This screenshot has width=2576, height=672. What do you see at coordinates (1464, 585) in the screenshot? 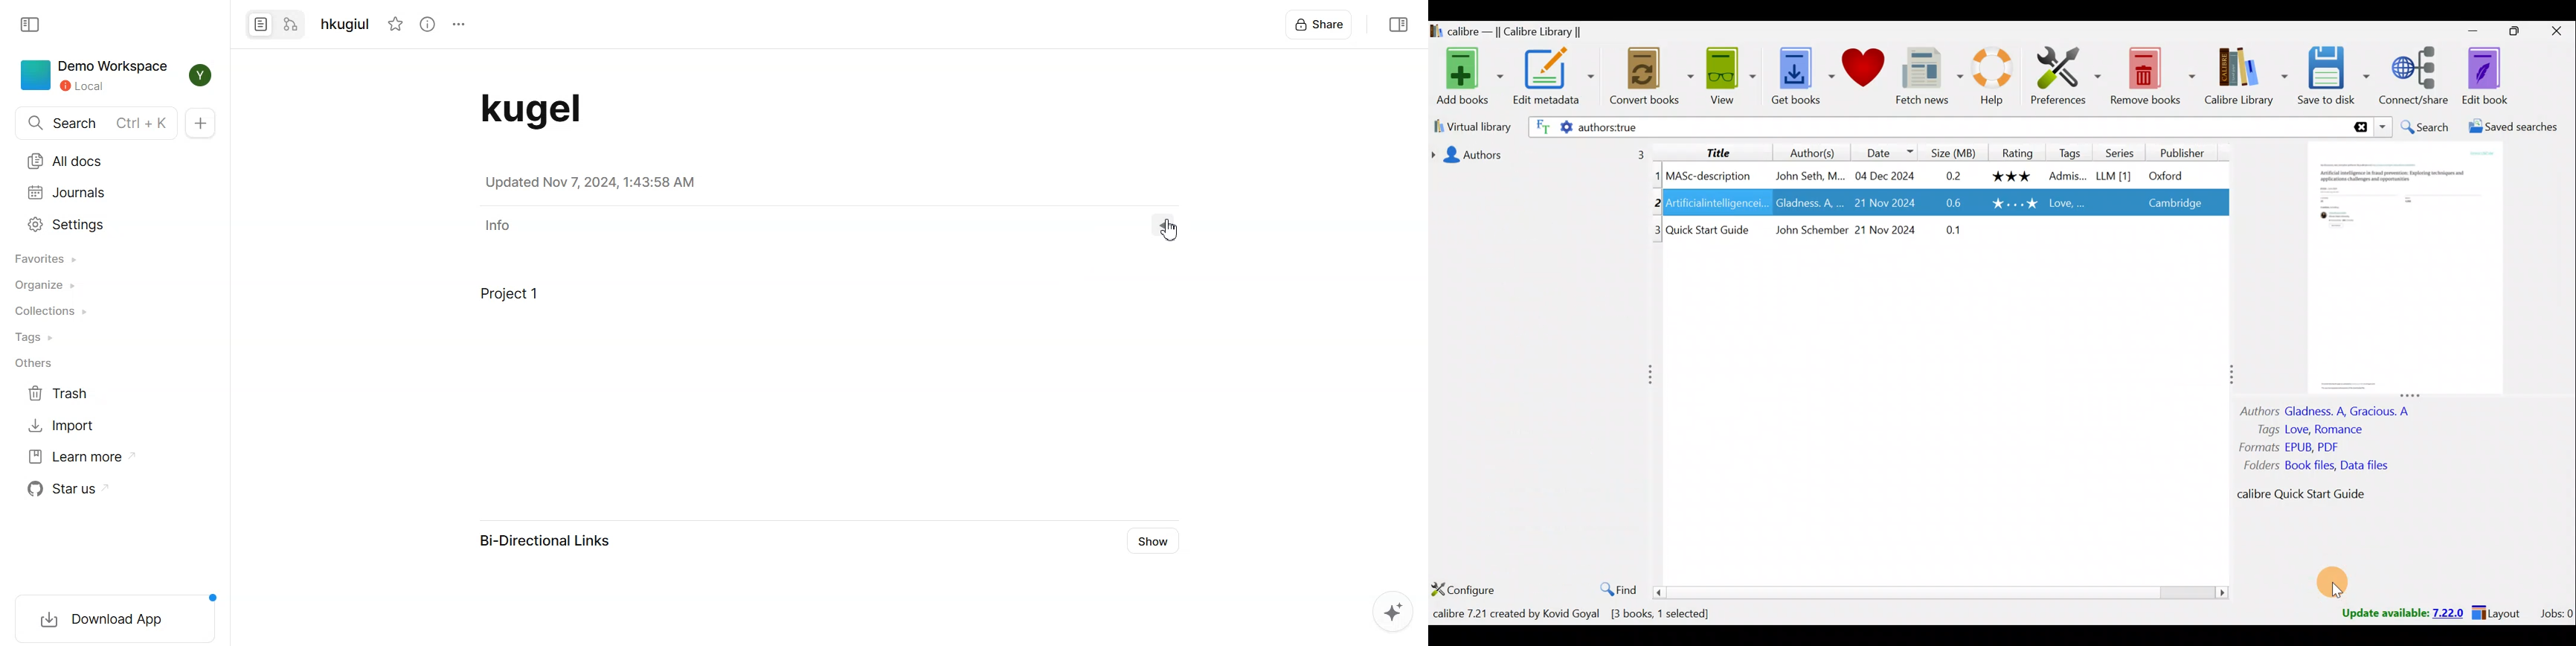
I see `Configure` at bounding box center [1464, 585].